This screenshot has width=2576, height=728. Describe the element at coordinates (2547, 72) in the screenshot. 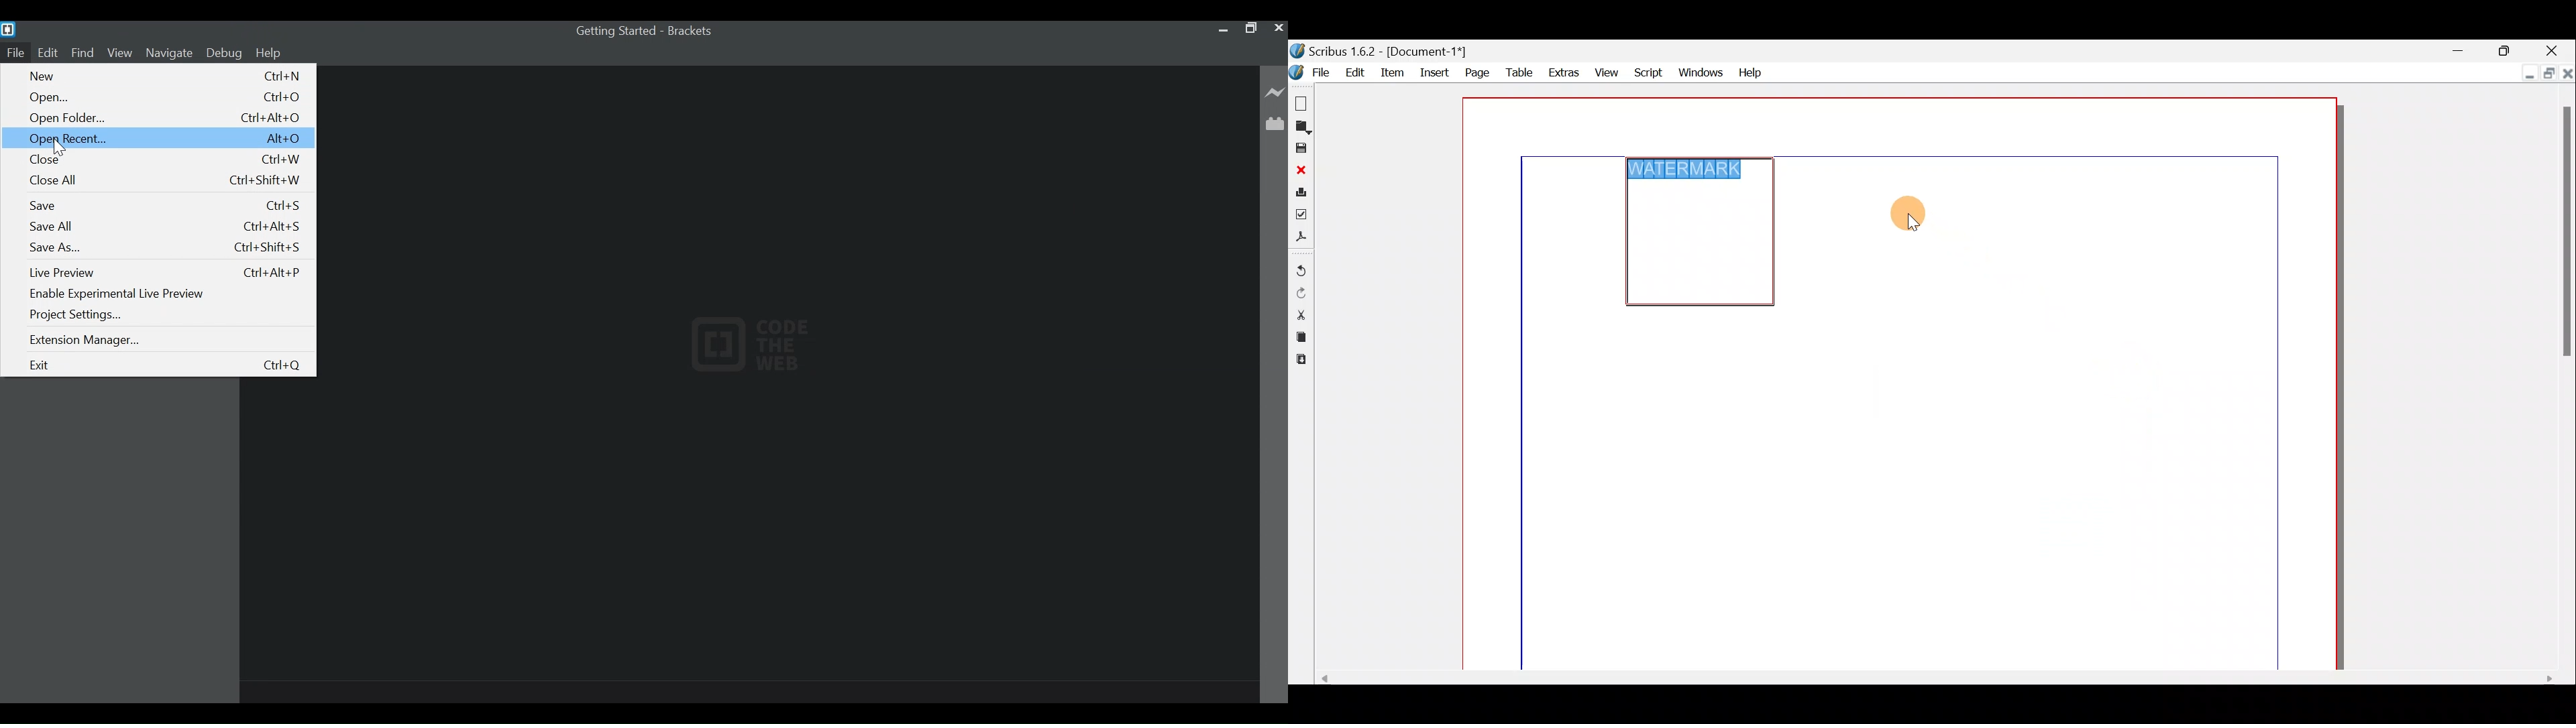

I see `Maximise` at that location.